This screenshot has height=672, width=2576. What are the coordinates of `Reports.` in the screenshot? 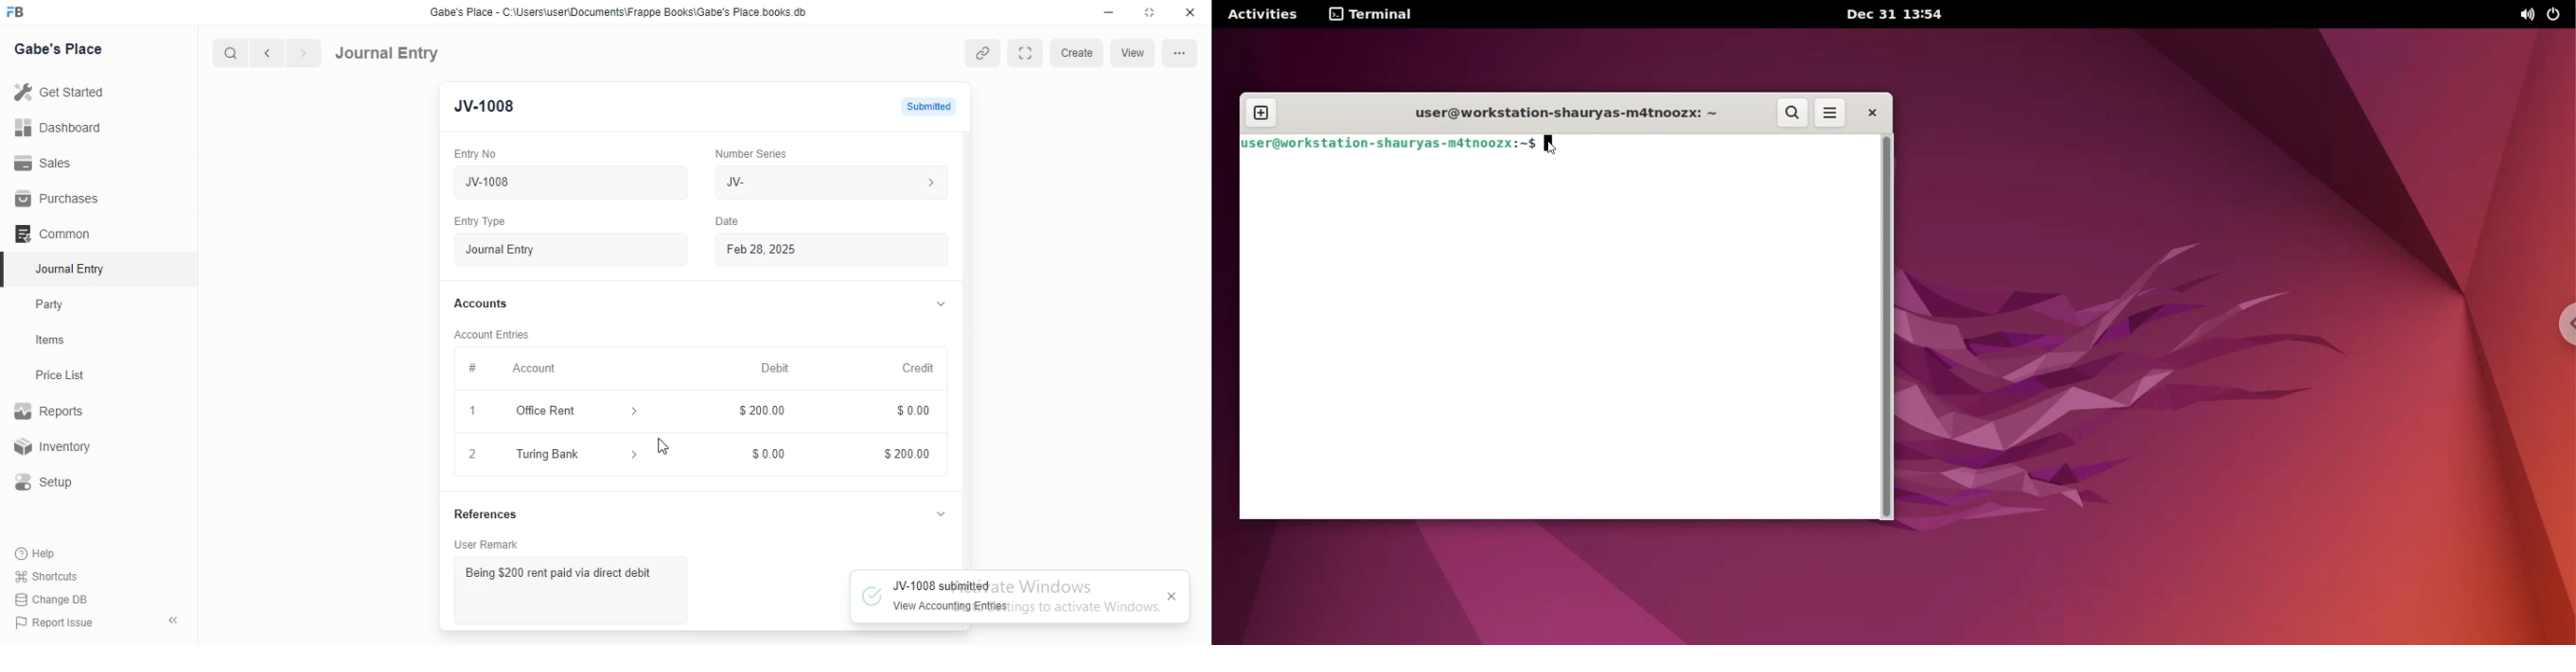 It's located at (52, 414).